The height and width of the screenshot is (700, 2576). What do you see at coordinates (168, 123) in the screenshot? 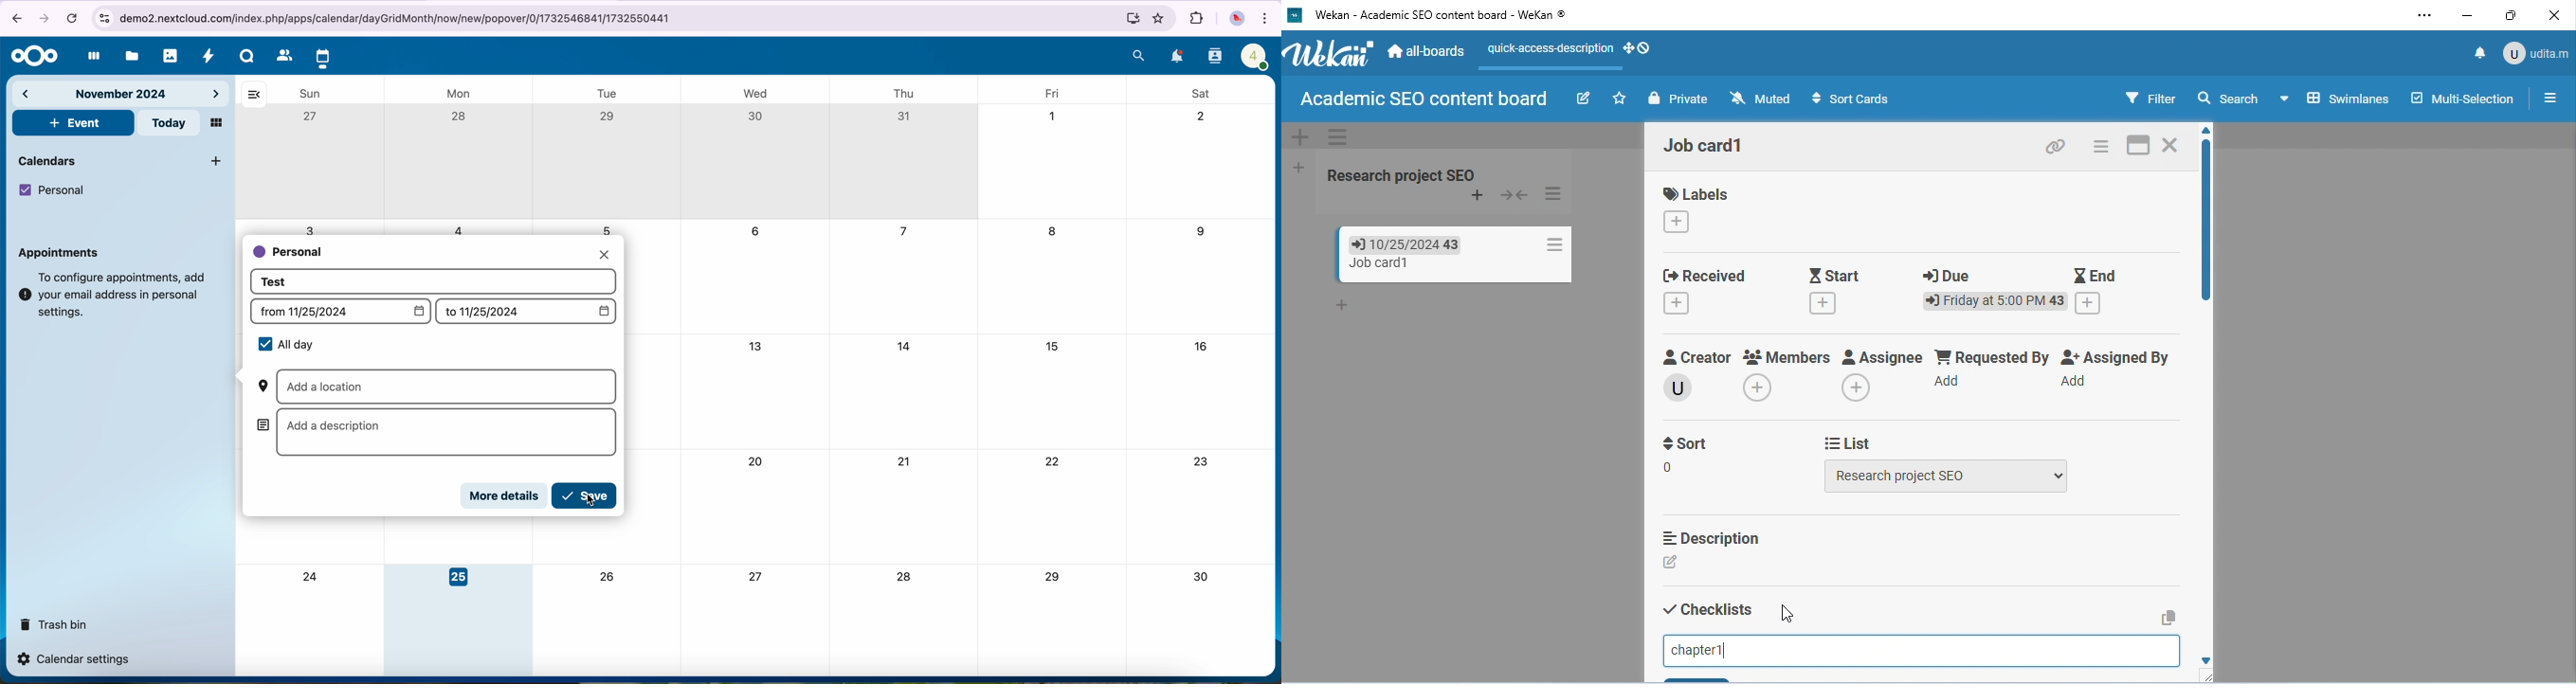
I see `today` at bounding box center [168, 123].